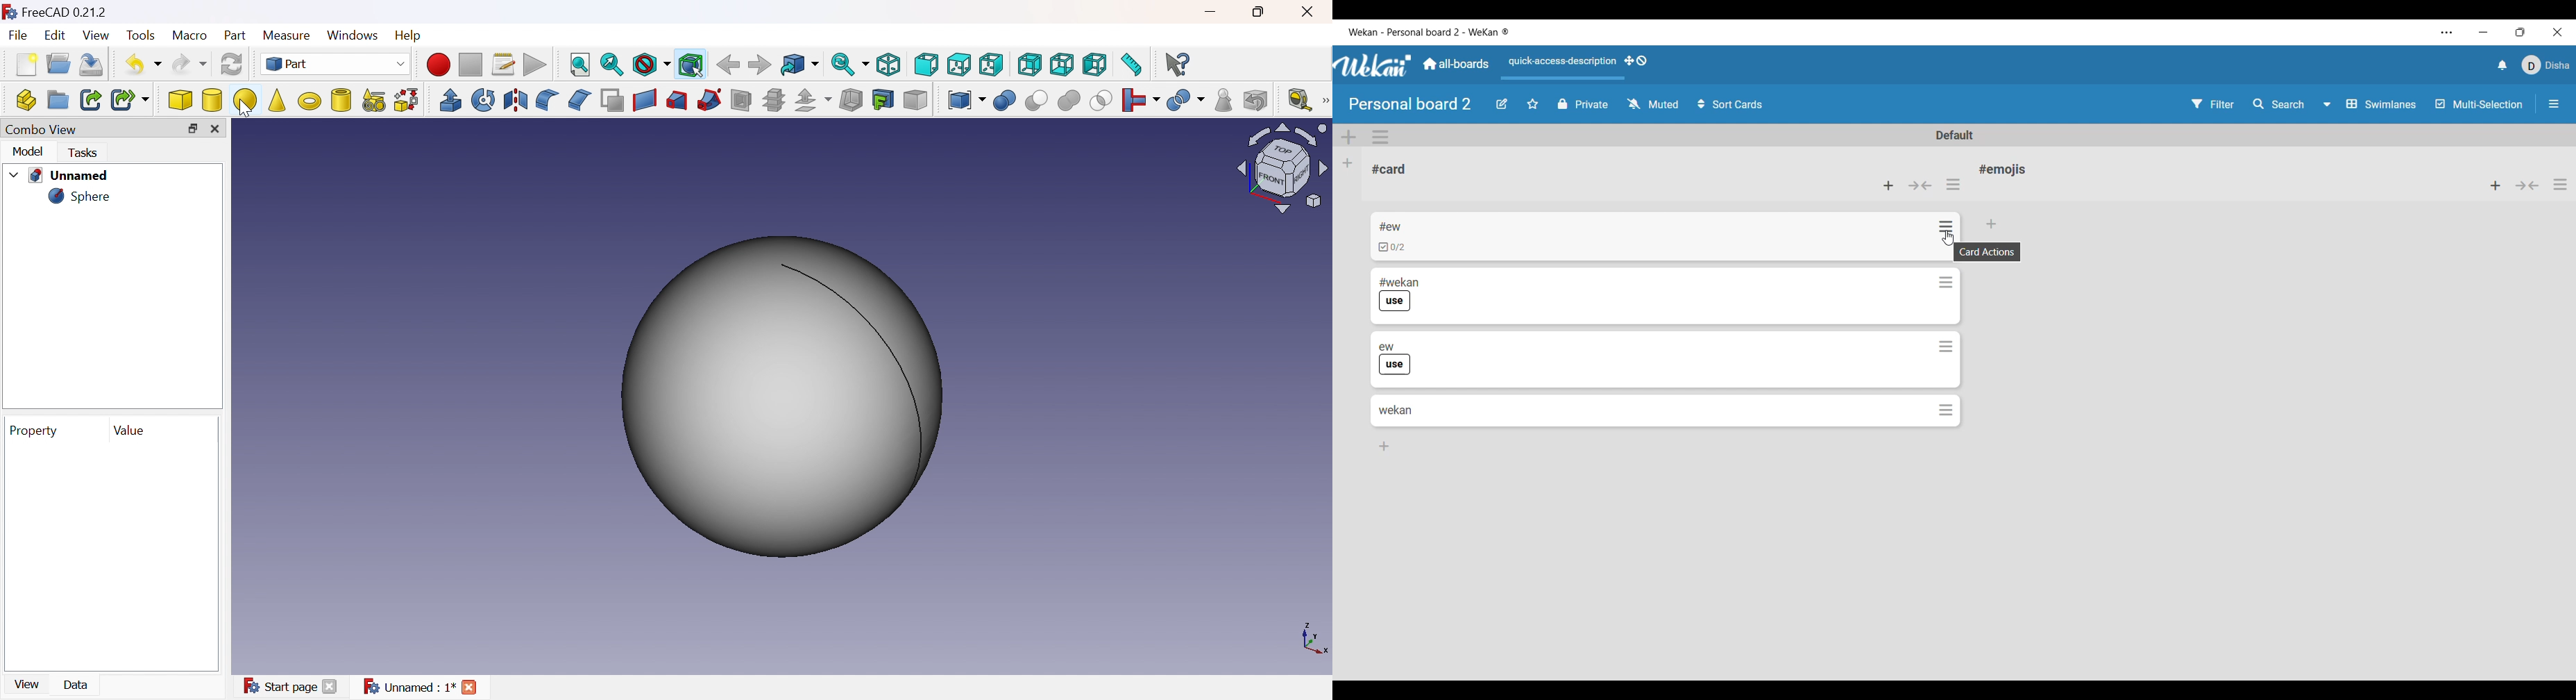 The image size is (2576, 700). I want to click on Card actions for each, so click(1946, 319).